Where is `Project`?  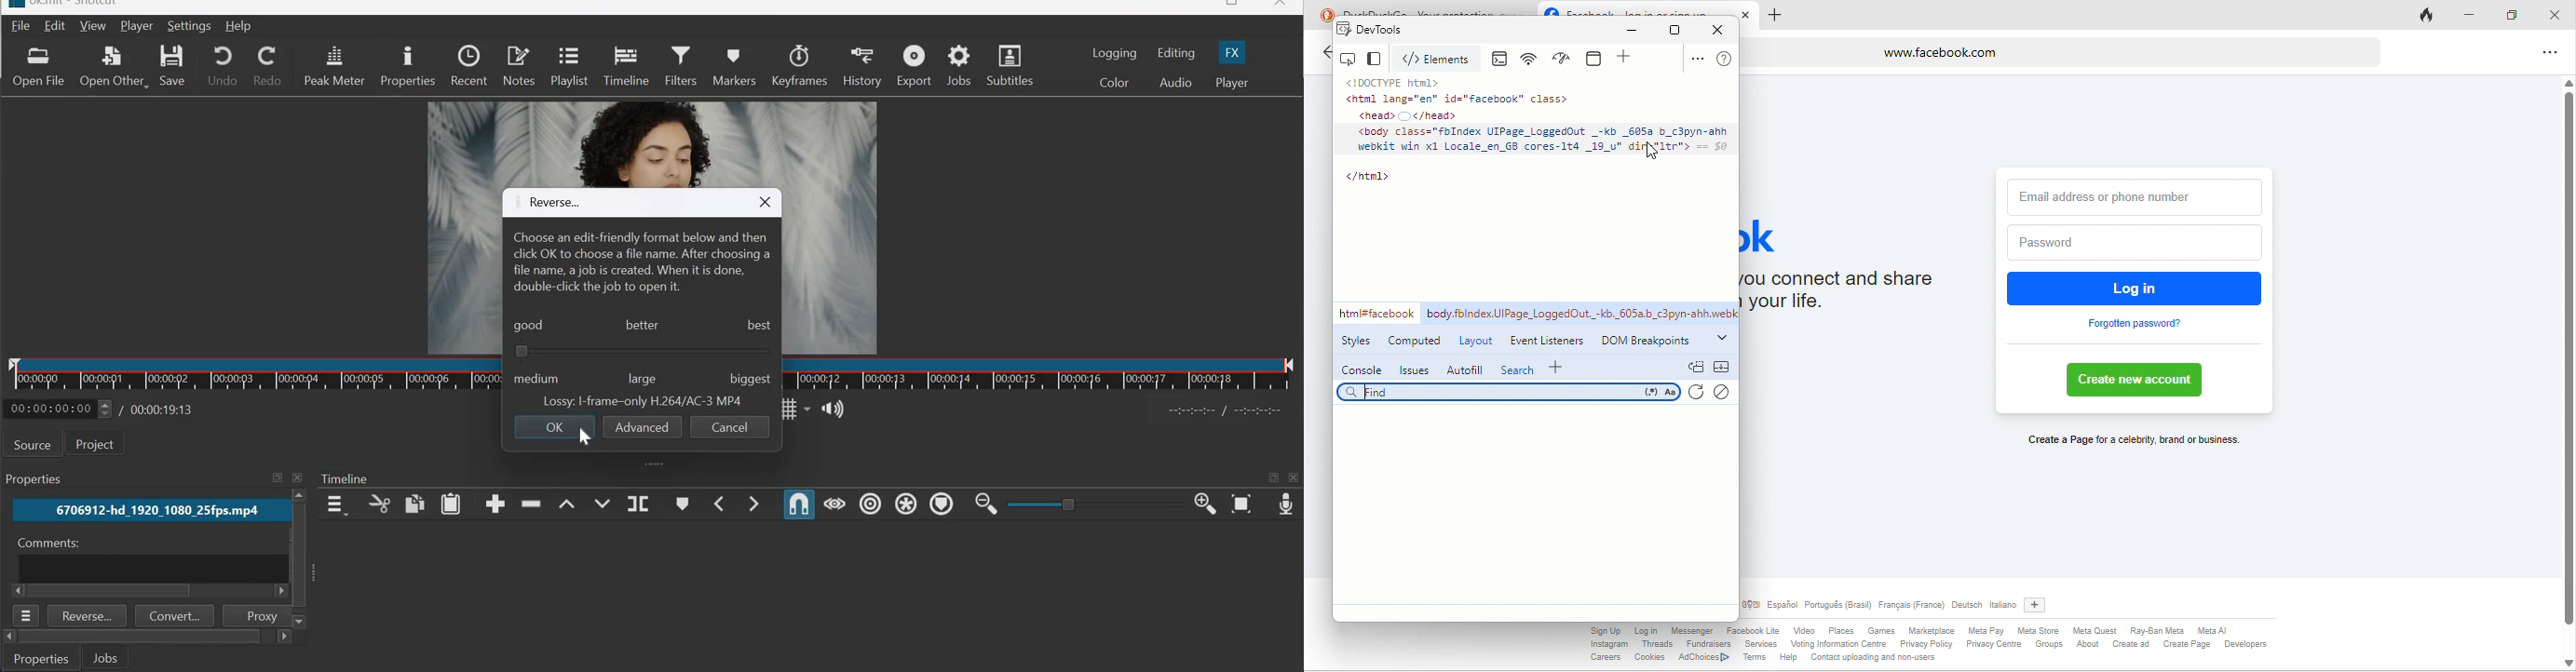 Project is located at coordinates (100, 444).